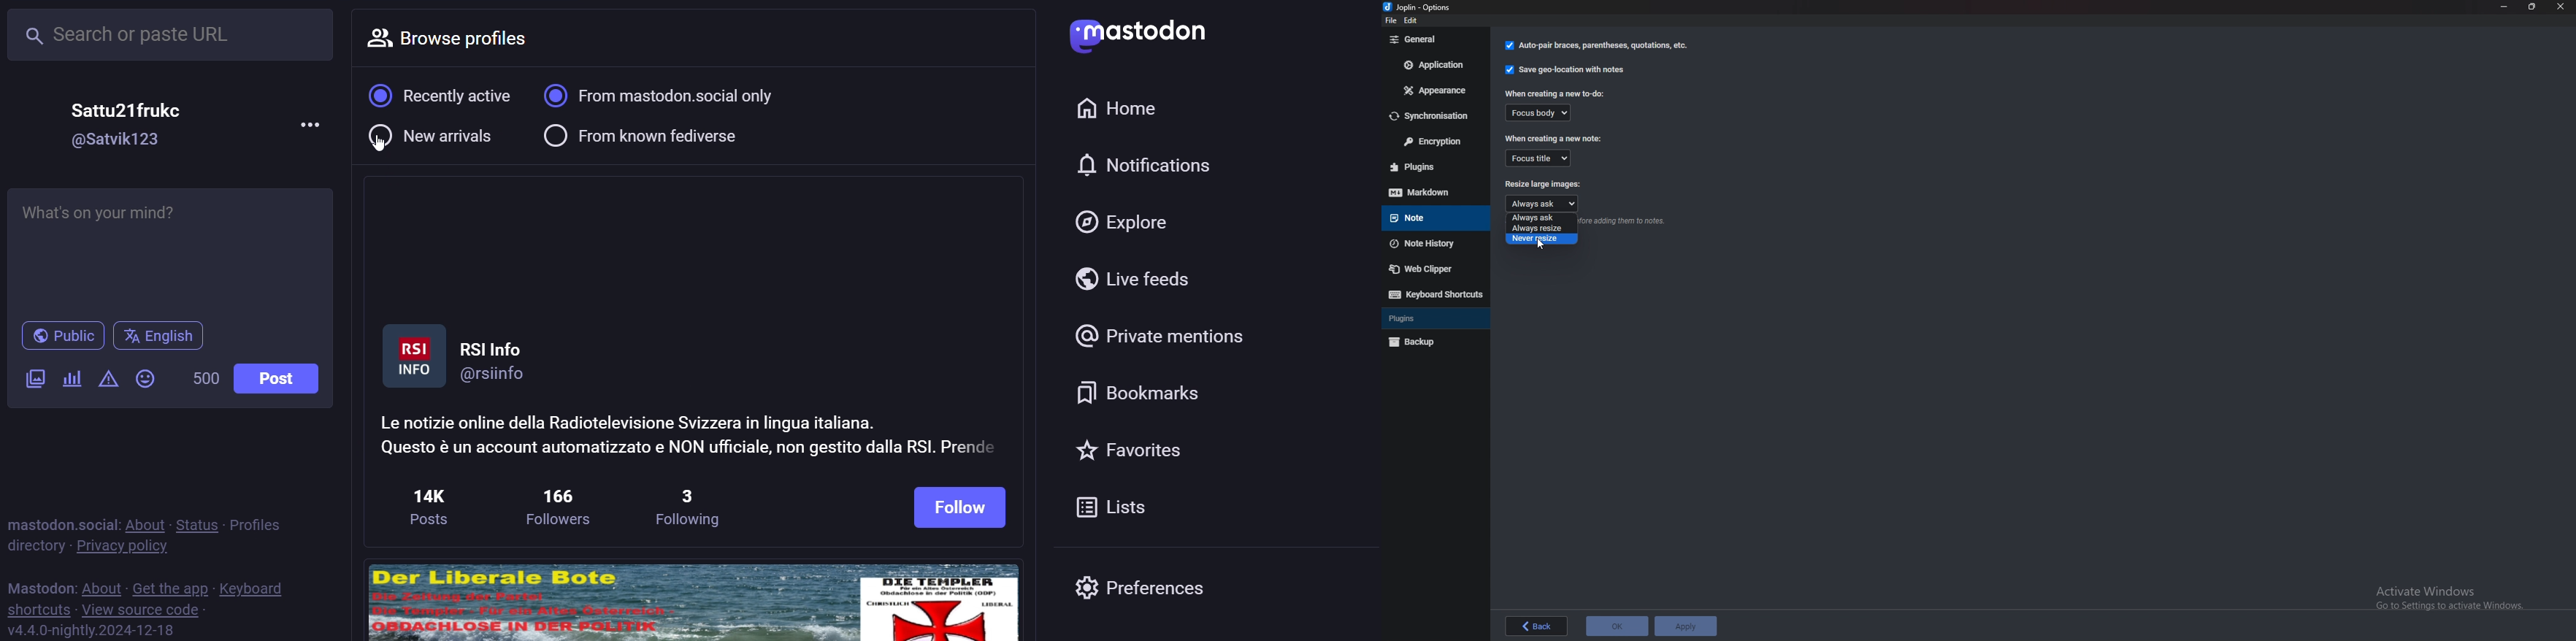  What do you see at coordinates (650, 138) in the screenshot?
I see `from known fediverse` at bounding box center [650, 138].